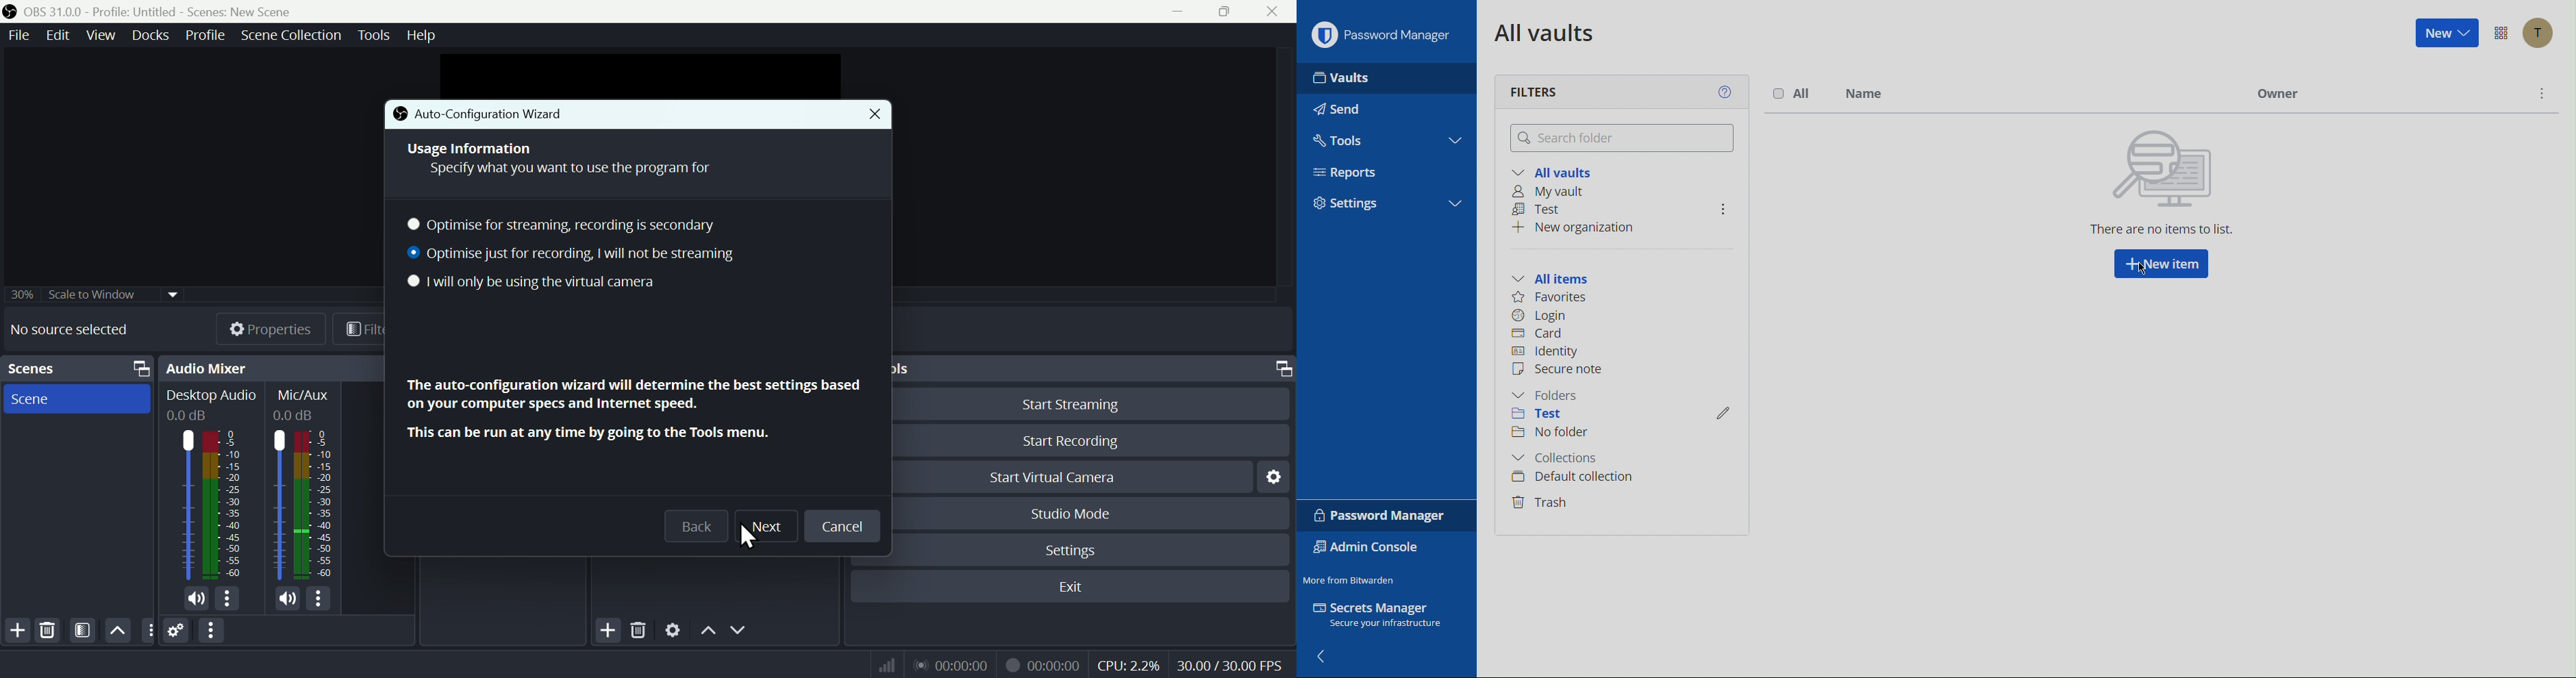 This screenshot has height=700, width=2576. Describe the element at coordinates (1089, 441) in the screenshot. I see `Start Recording` at that location.